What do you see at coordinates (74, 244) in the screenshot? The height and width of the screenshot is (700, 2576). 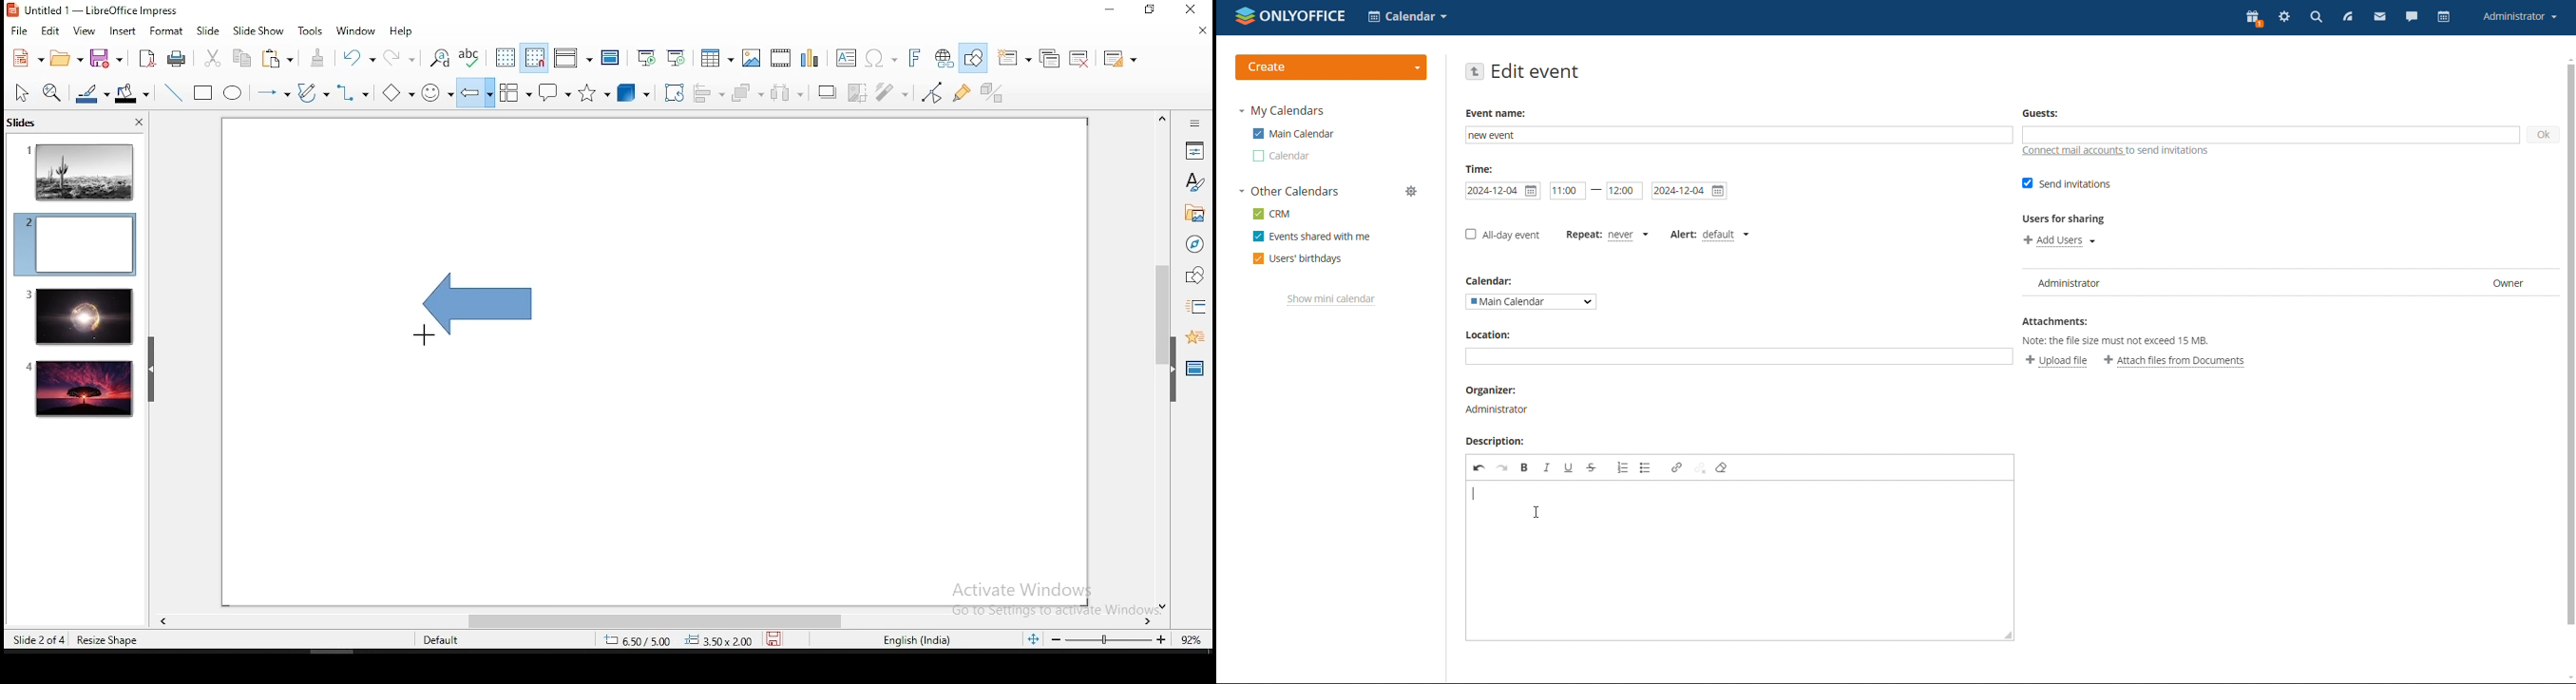 I see `slide 2` at bounding box center [74, 244].